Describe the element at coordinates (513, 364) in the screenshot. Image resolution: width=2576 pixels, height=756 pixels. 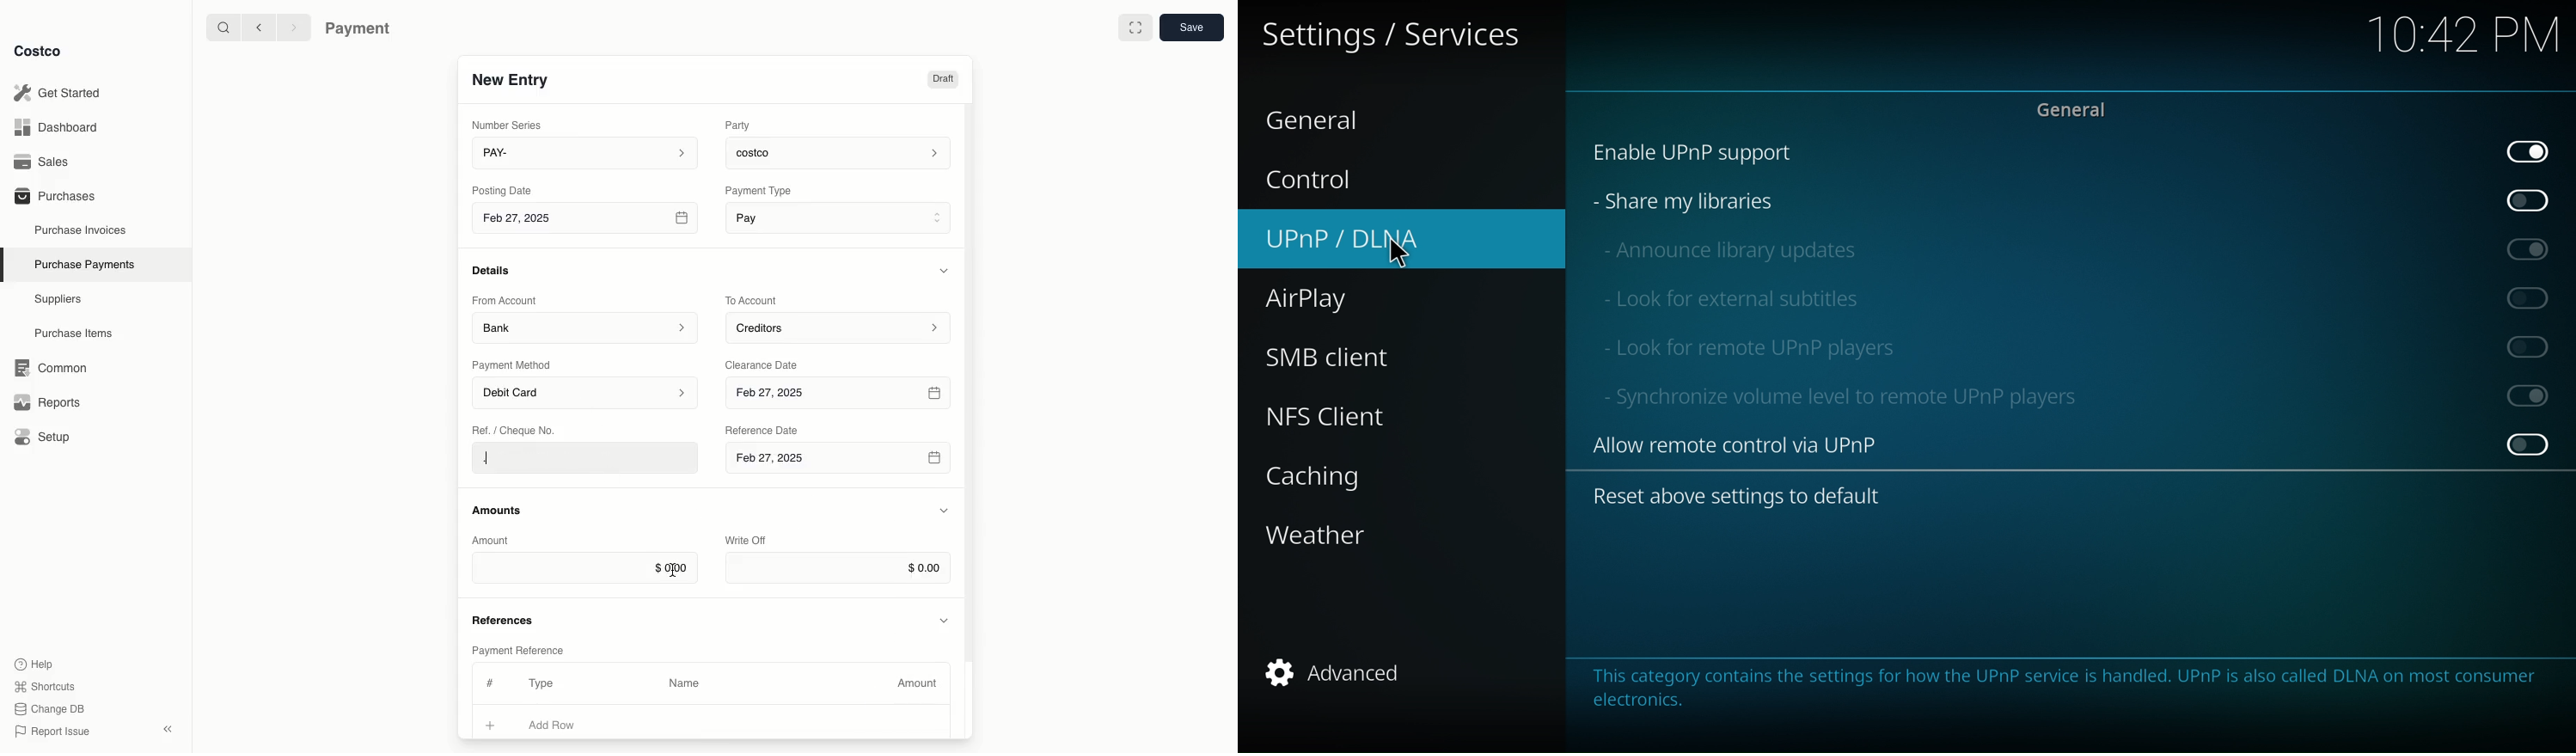
I see `Payment Method` at that location.